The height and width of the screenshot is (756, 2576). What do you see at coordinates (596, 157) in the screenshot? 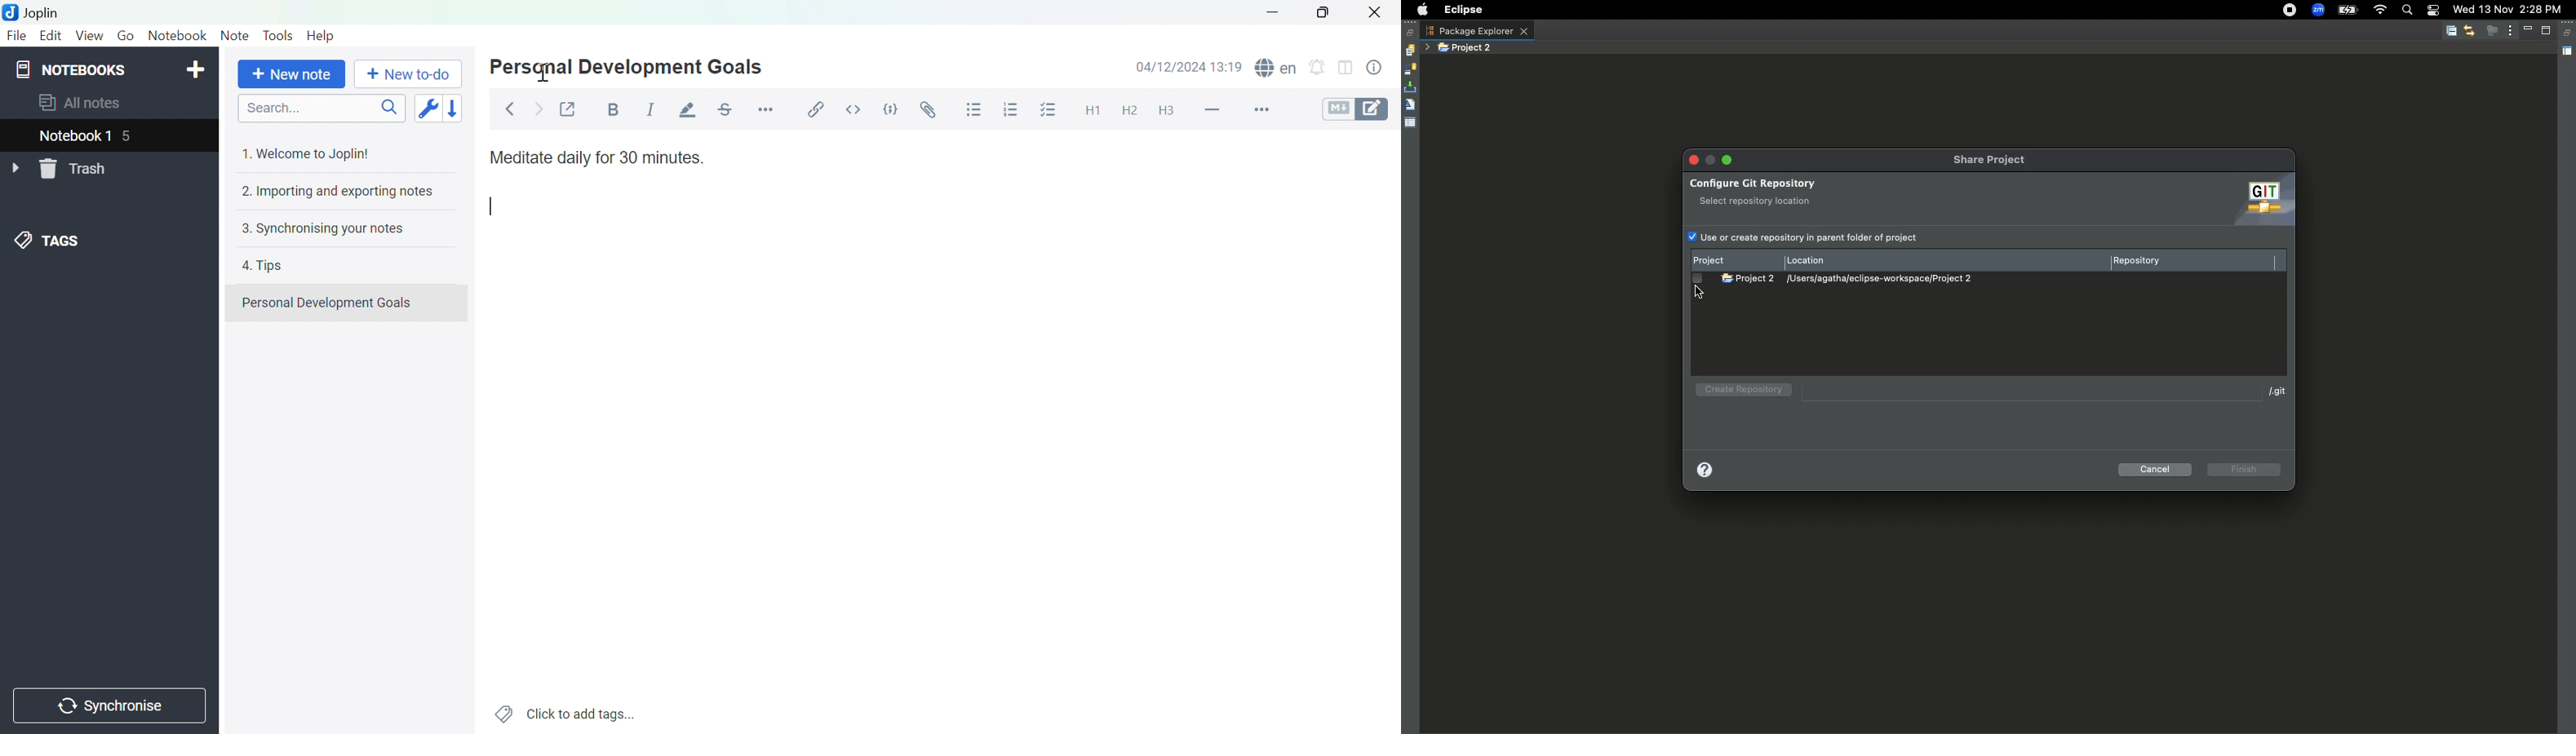
I see `Meditate daily for 30 minutes` at bounding box center [596, 157].